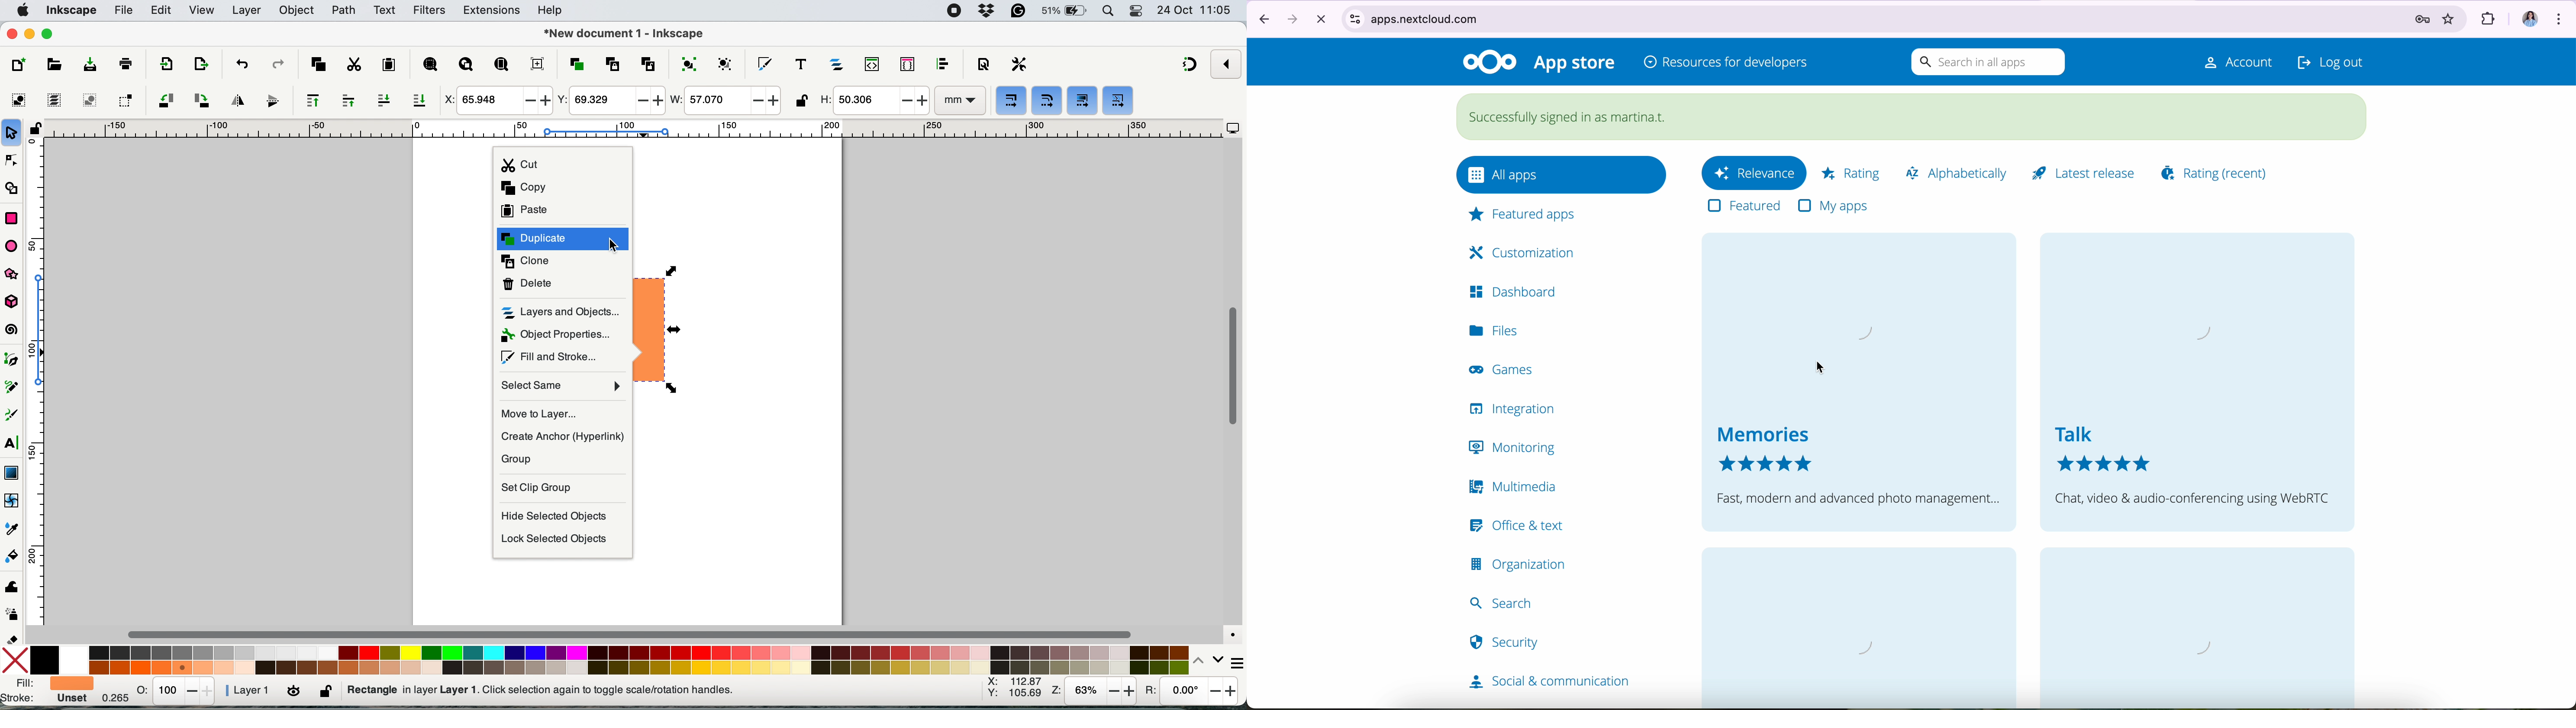 The width and height of the screenshot is (2576, 728). I want to click on cursor, so click(1823, 368).